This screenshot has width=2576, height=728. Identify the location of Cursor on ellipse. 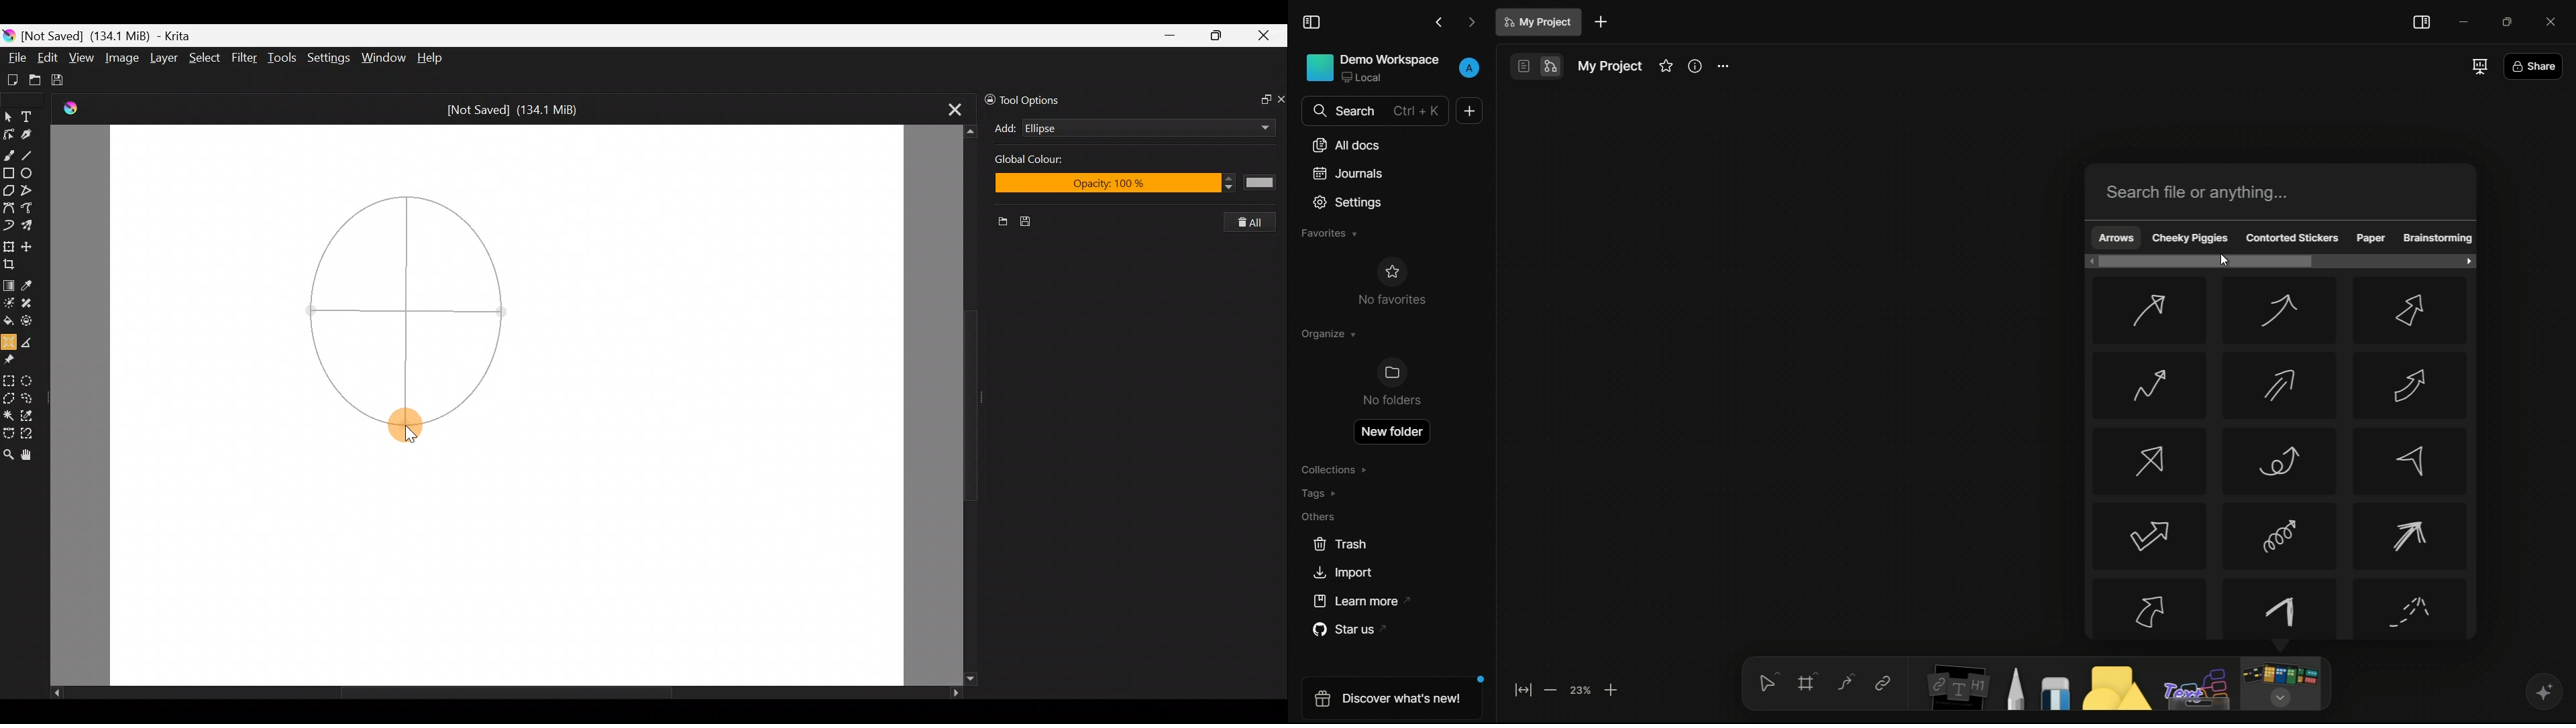
(406, 426).